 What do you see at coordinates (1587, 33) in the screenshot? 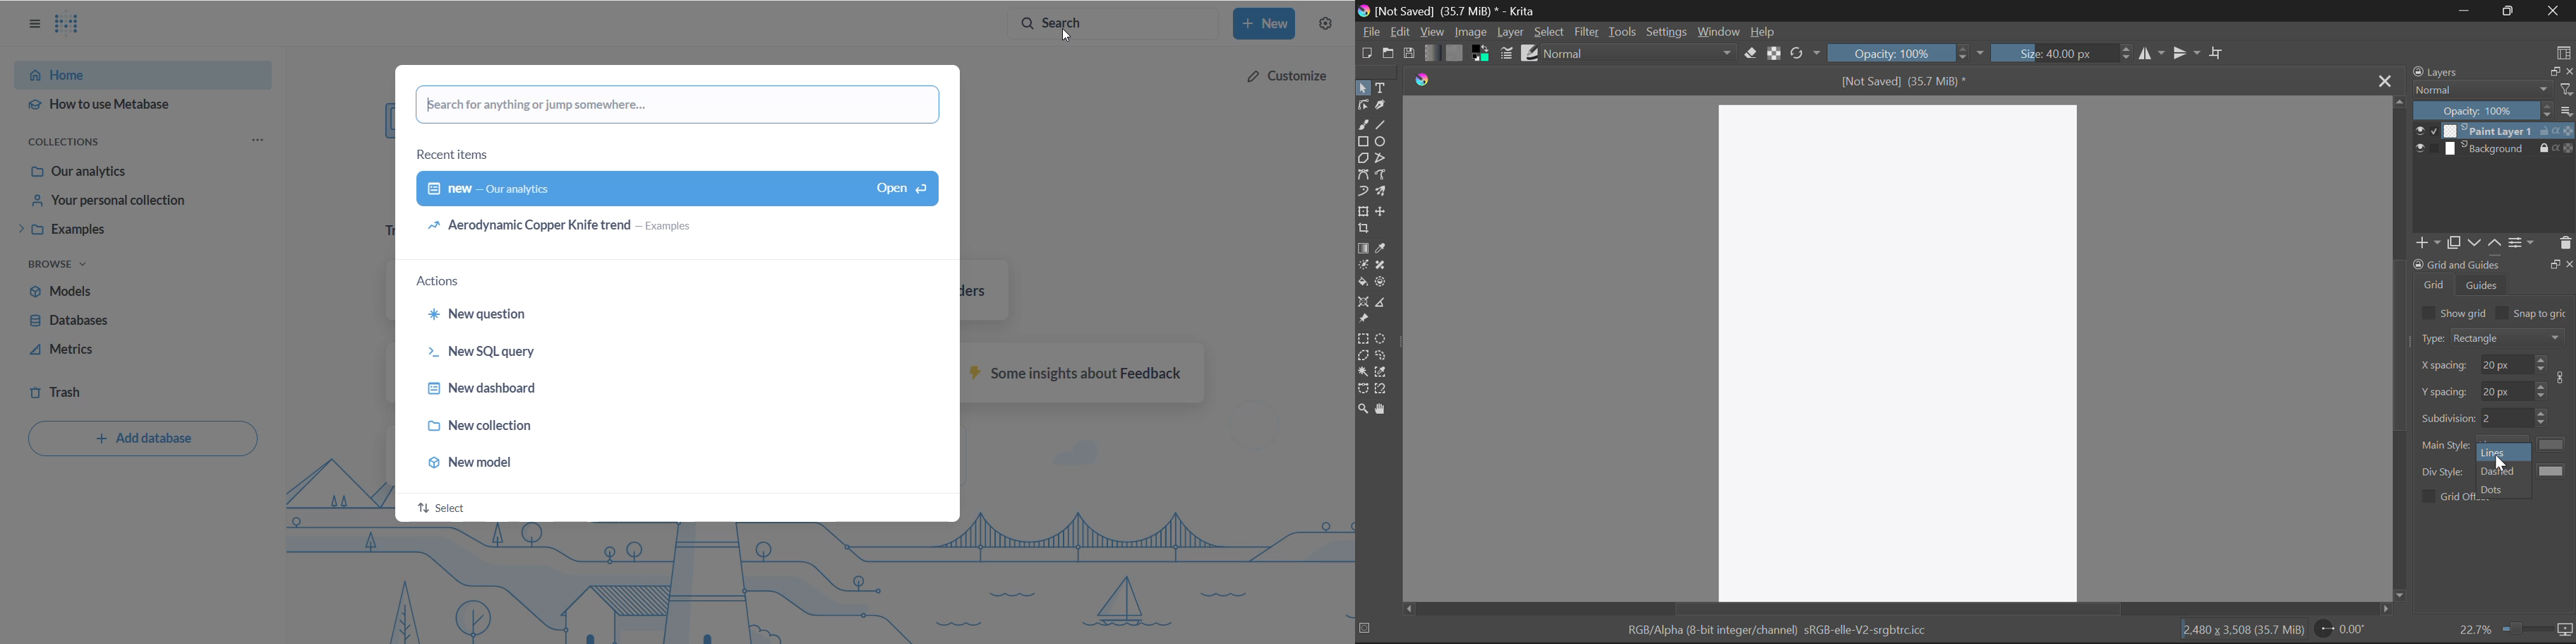
I see `Filter` at bounding box center [1587, 33].